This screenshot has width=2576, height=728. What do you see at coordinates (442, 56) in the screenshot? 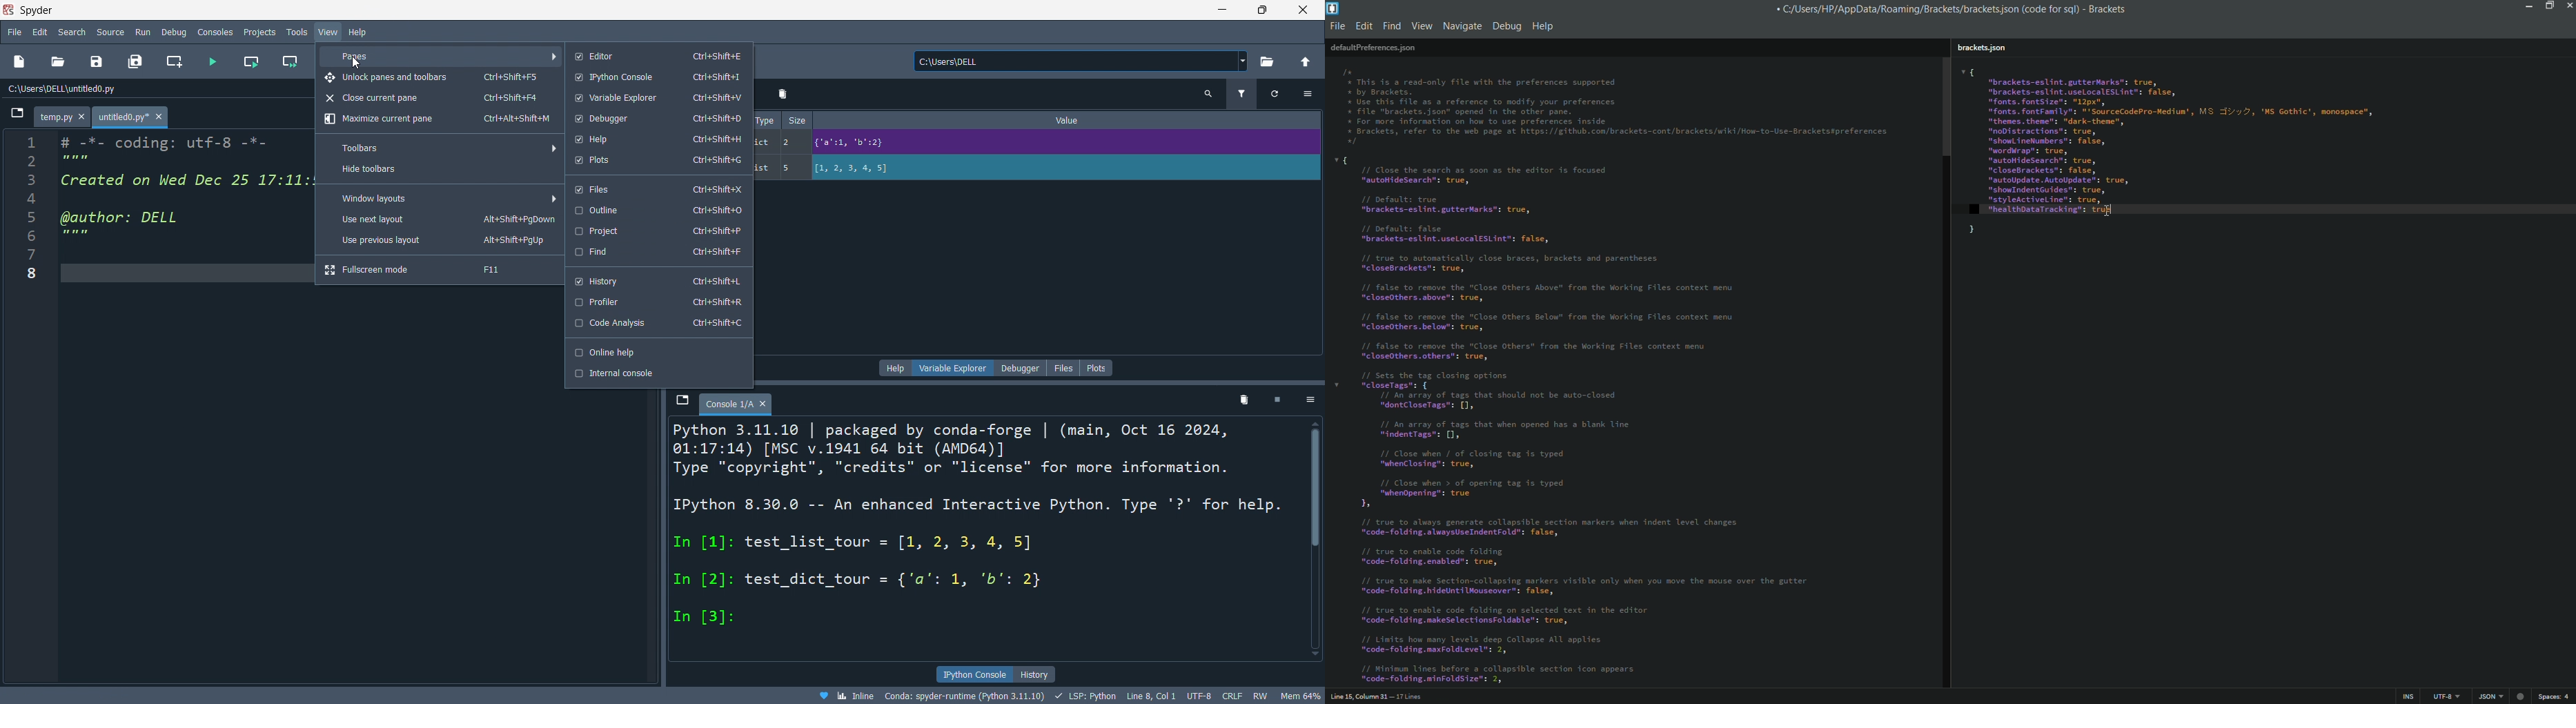
I see `panes` at bounding box center [442, 56].